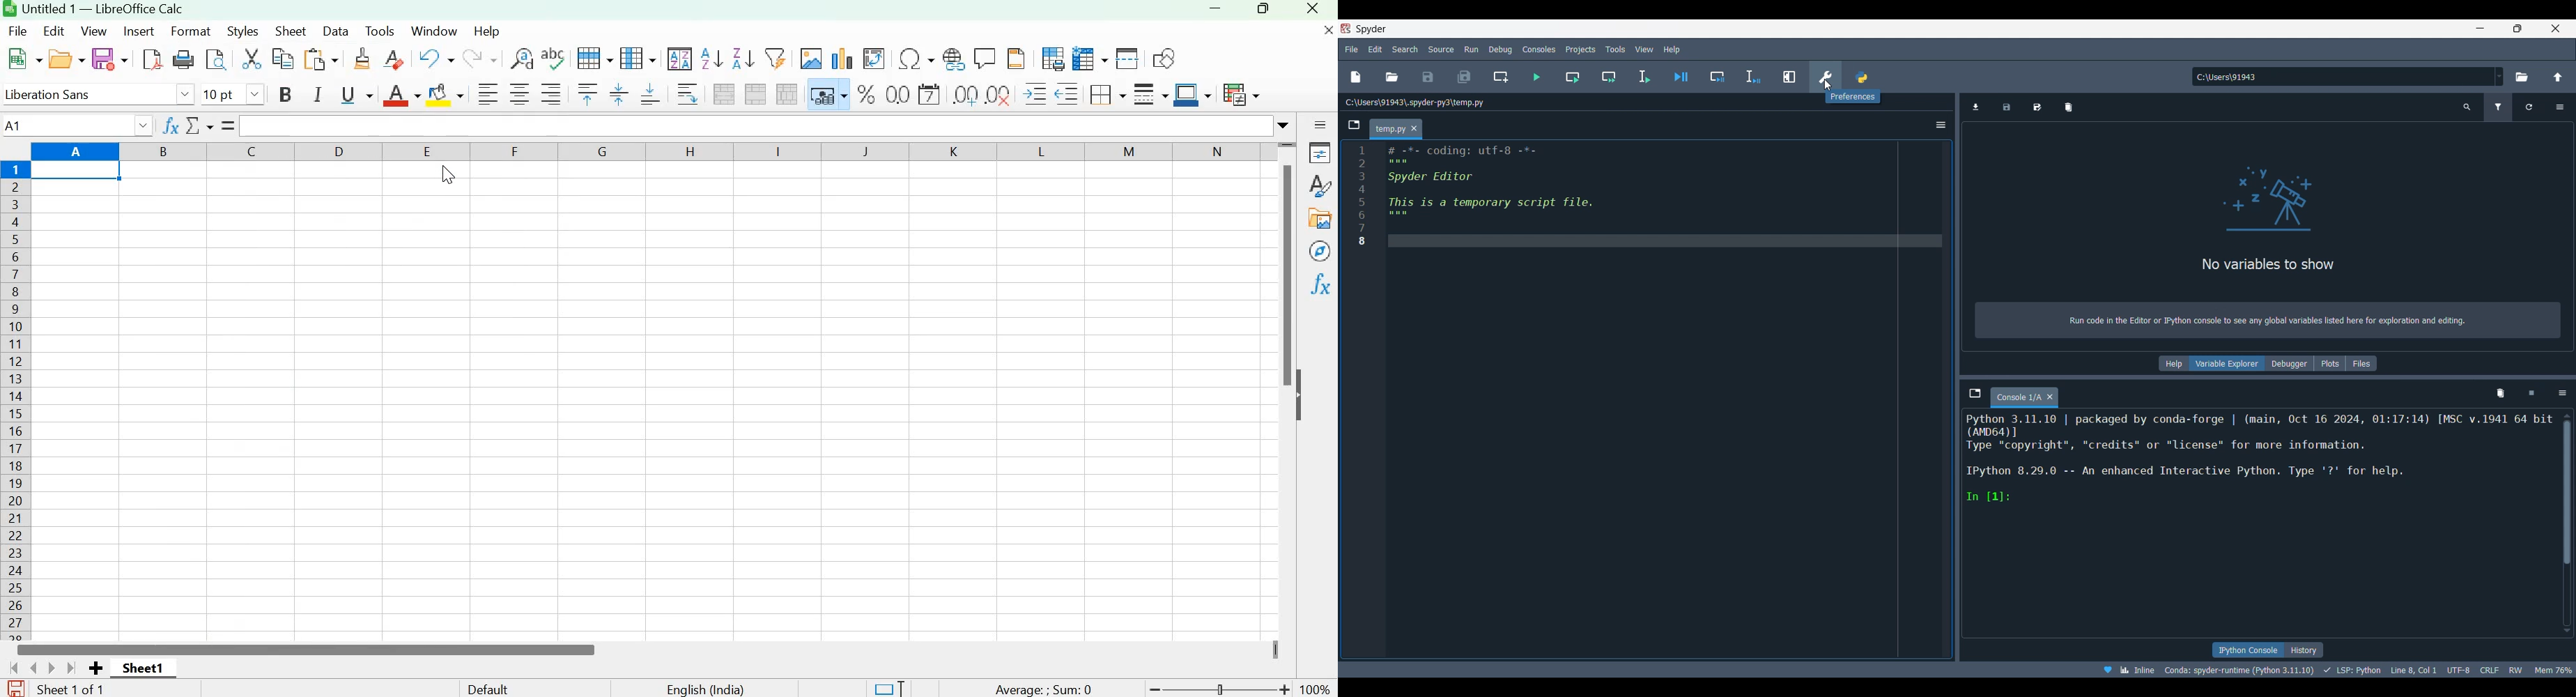 The height and width of the screenshot is (700, 2576). I want to click on Conditional , so click(1241, 94).